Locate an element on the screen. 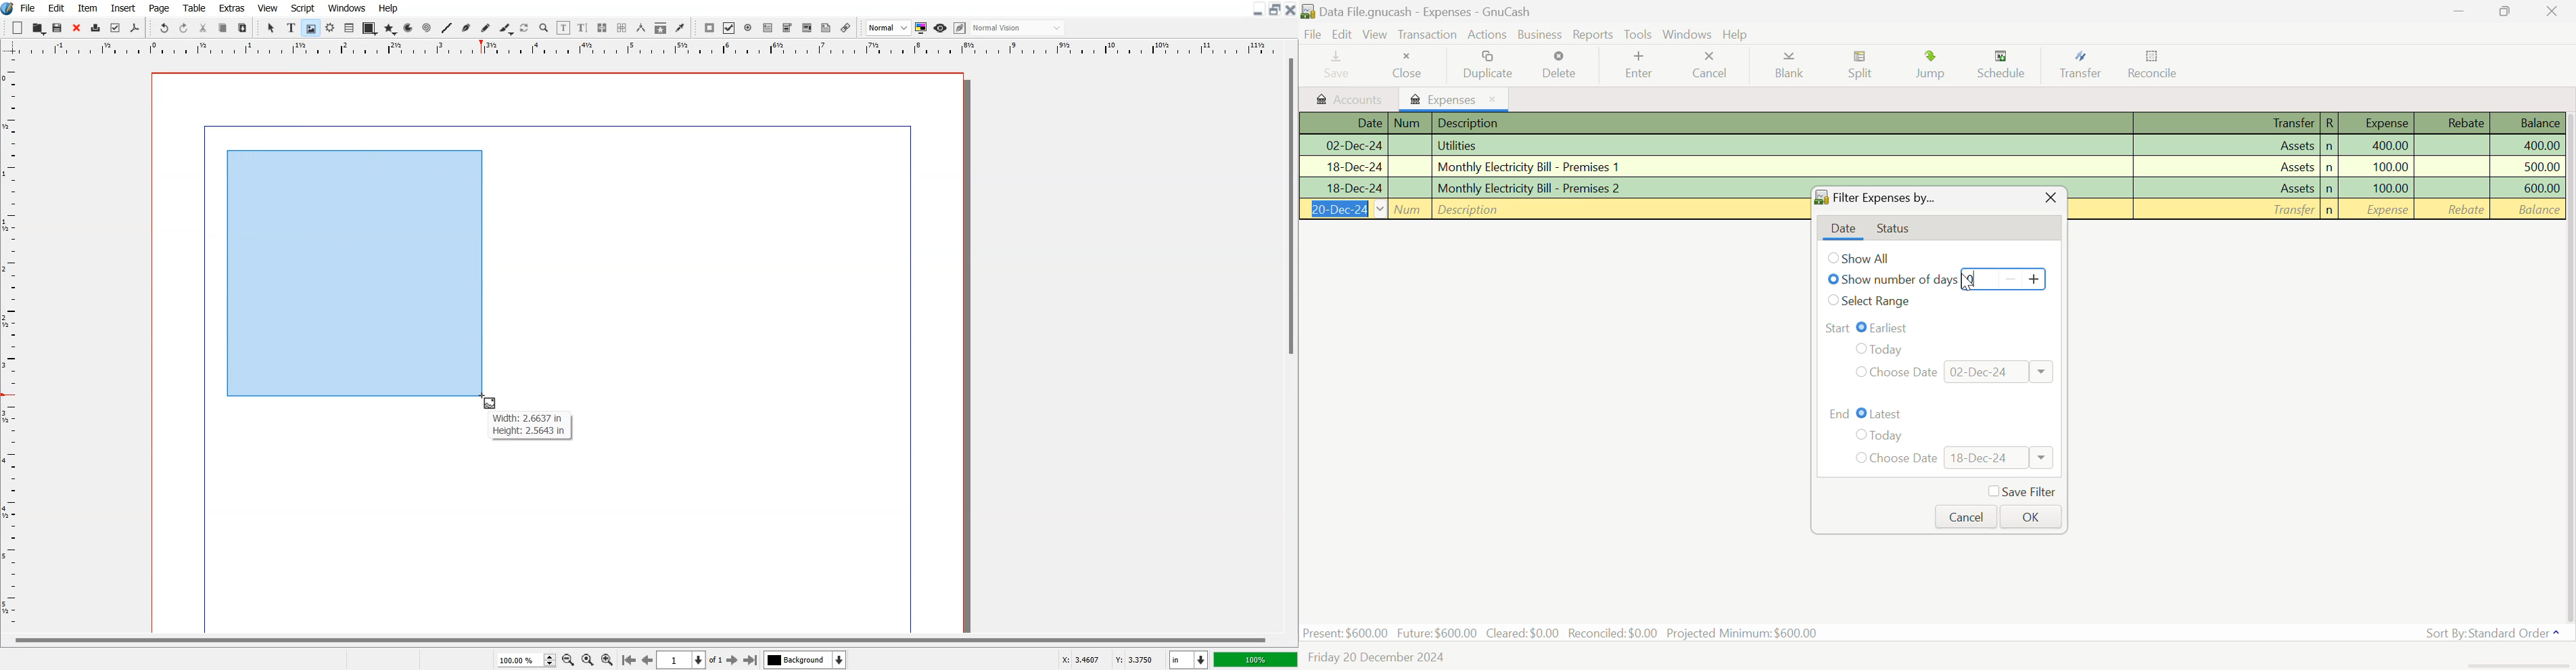 The height and width of the screenshot is (672, 2576). Help is located at coordinates (389, 8).